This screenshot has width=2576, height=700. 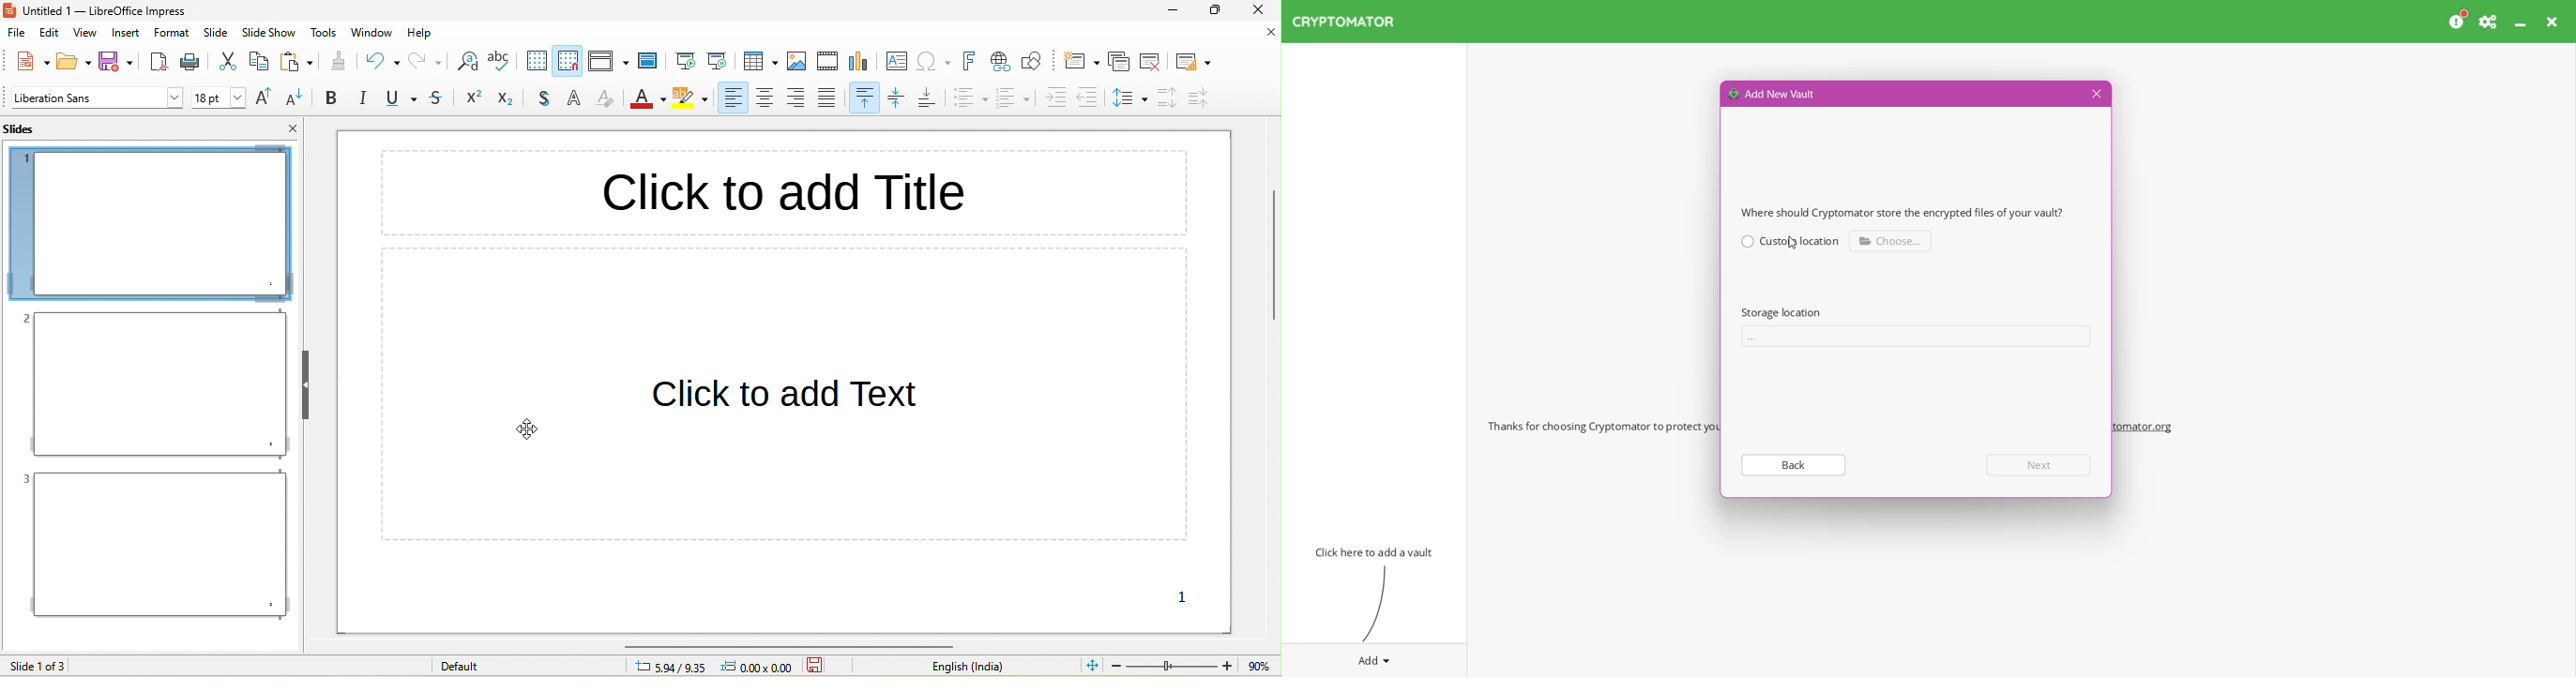 I want to click on logo, so click(x=10, y=11).